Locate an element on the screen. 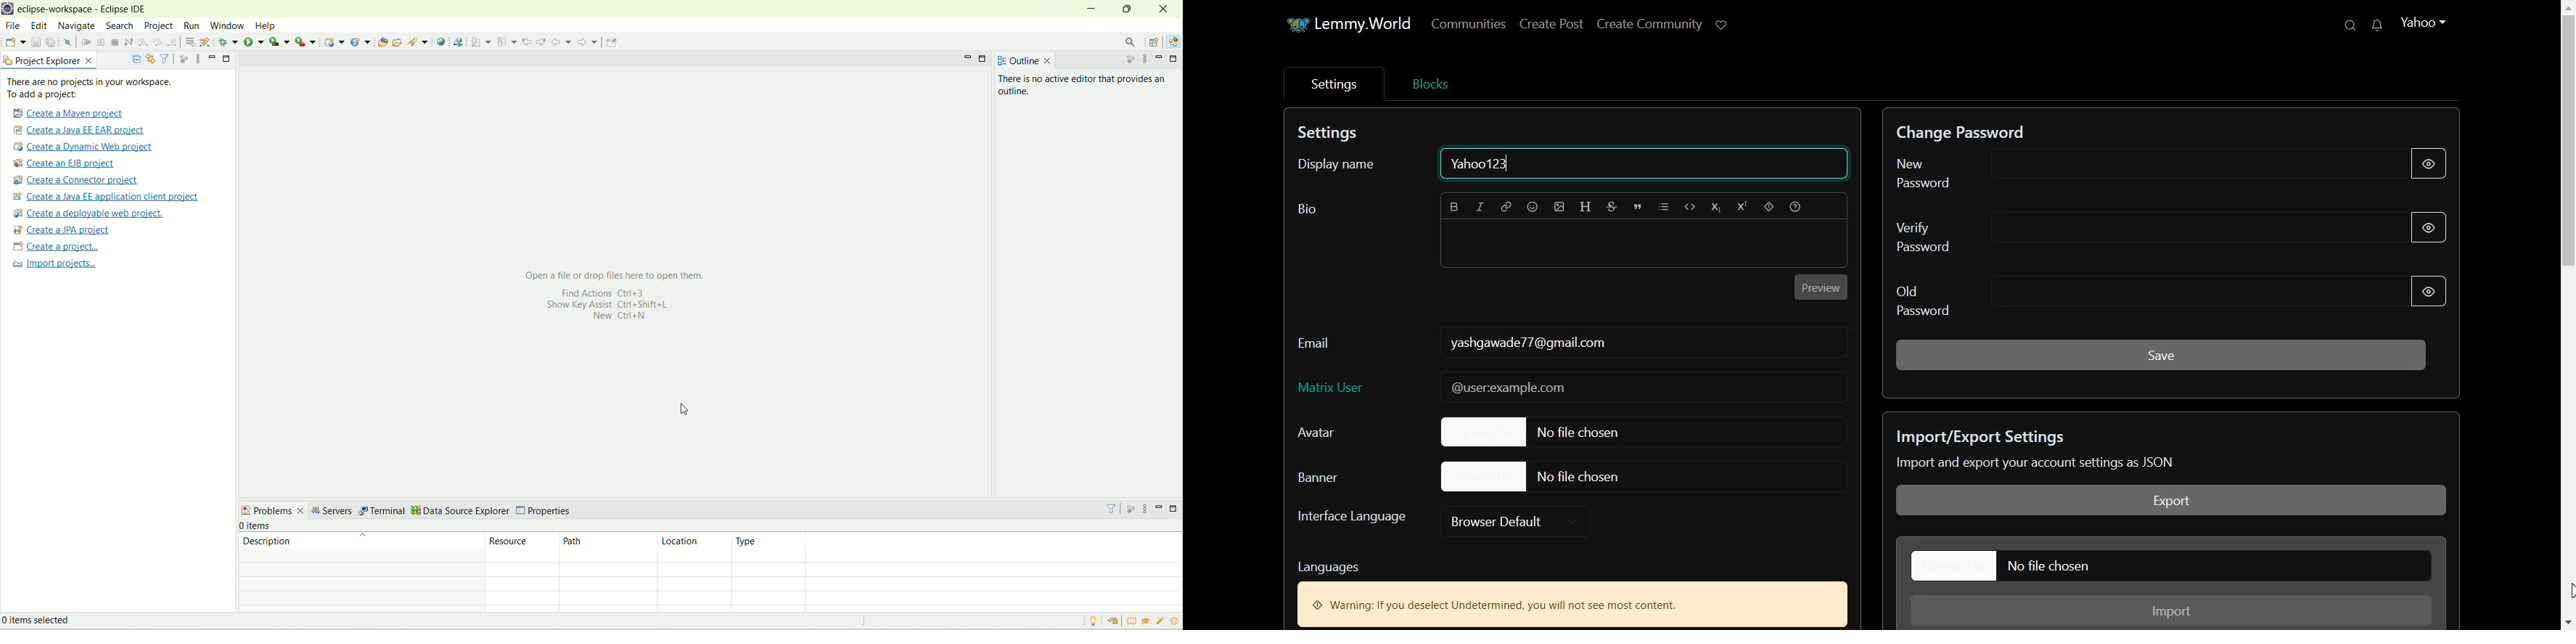 The width and height of the screenshot is (2576, 644). communities is located at coordinates (1472, 23).